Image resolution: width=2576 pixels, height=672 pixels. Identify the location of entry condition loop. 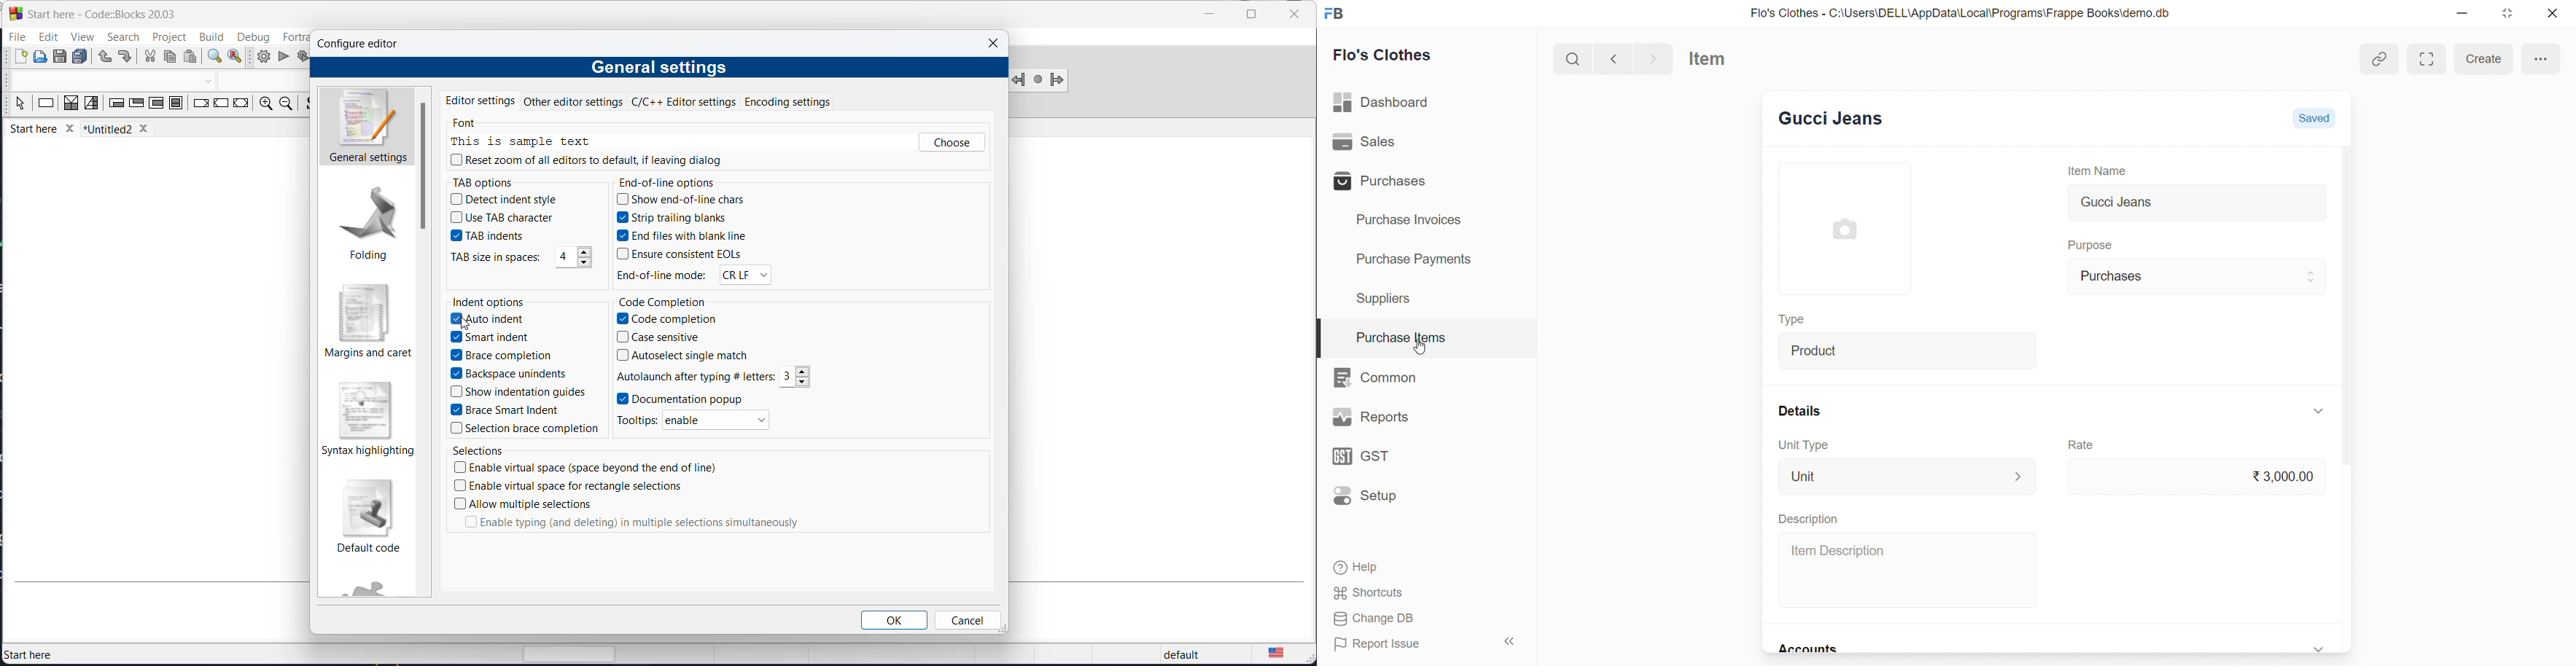
(116, 105).